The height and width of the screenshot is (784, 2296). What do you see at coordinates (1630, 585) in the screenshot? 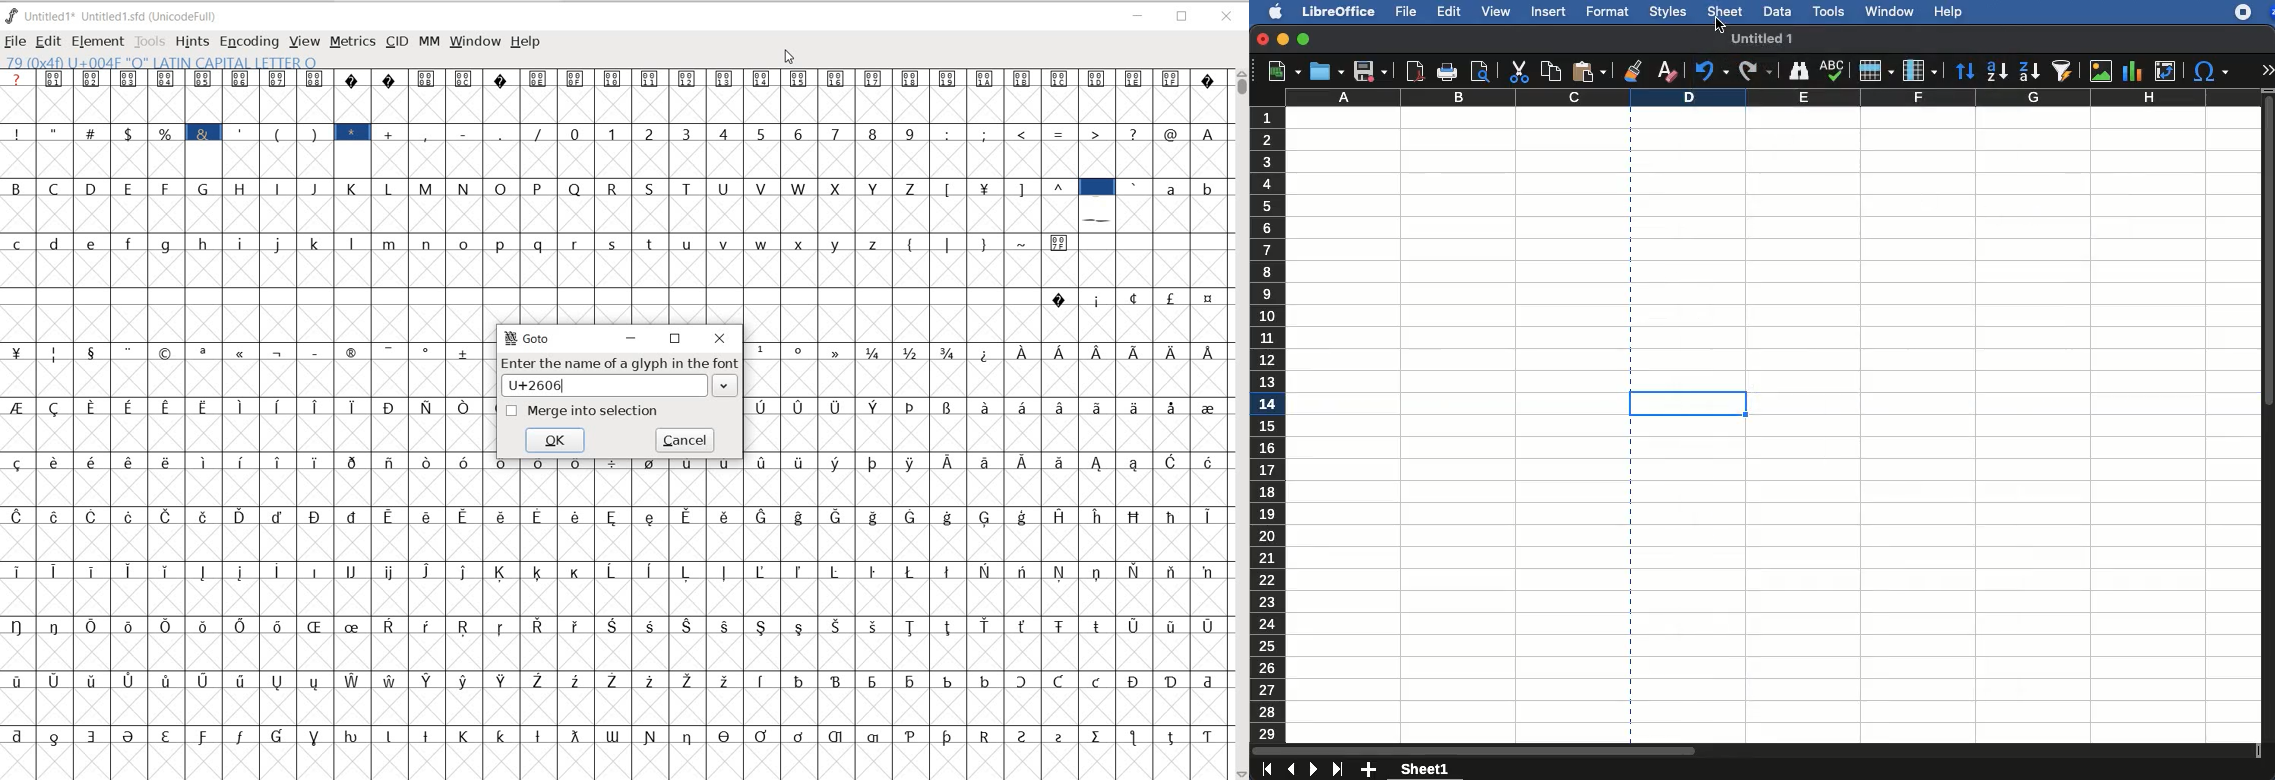
I see `page break` at bounding box center [1630, 585].